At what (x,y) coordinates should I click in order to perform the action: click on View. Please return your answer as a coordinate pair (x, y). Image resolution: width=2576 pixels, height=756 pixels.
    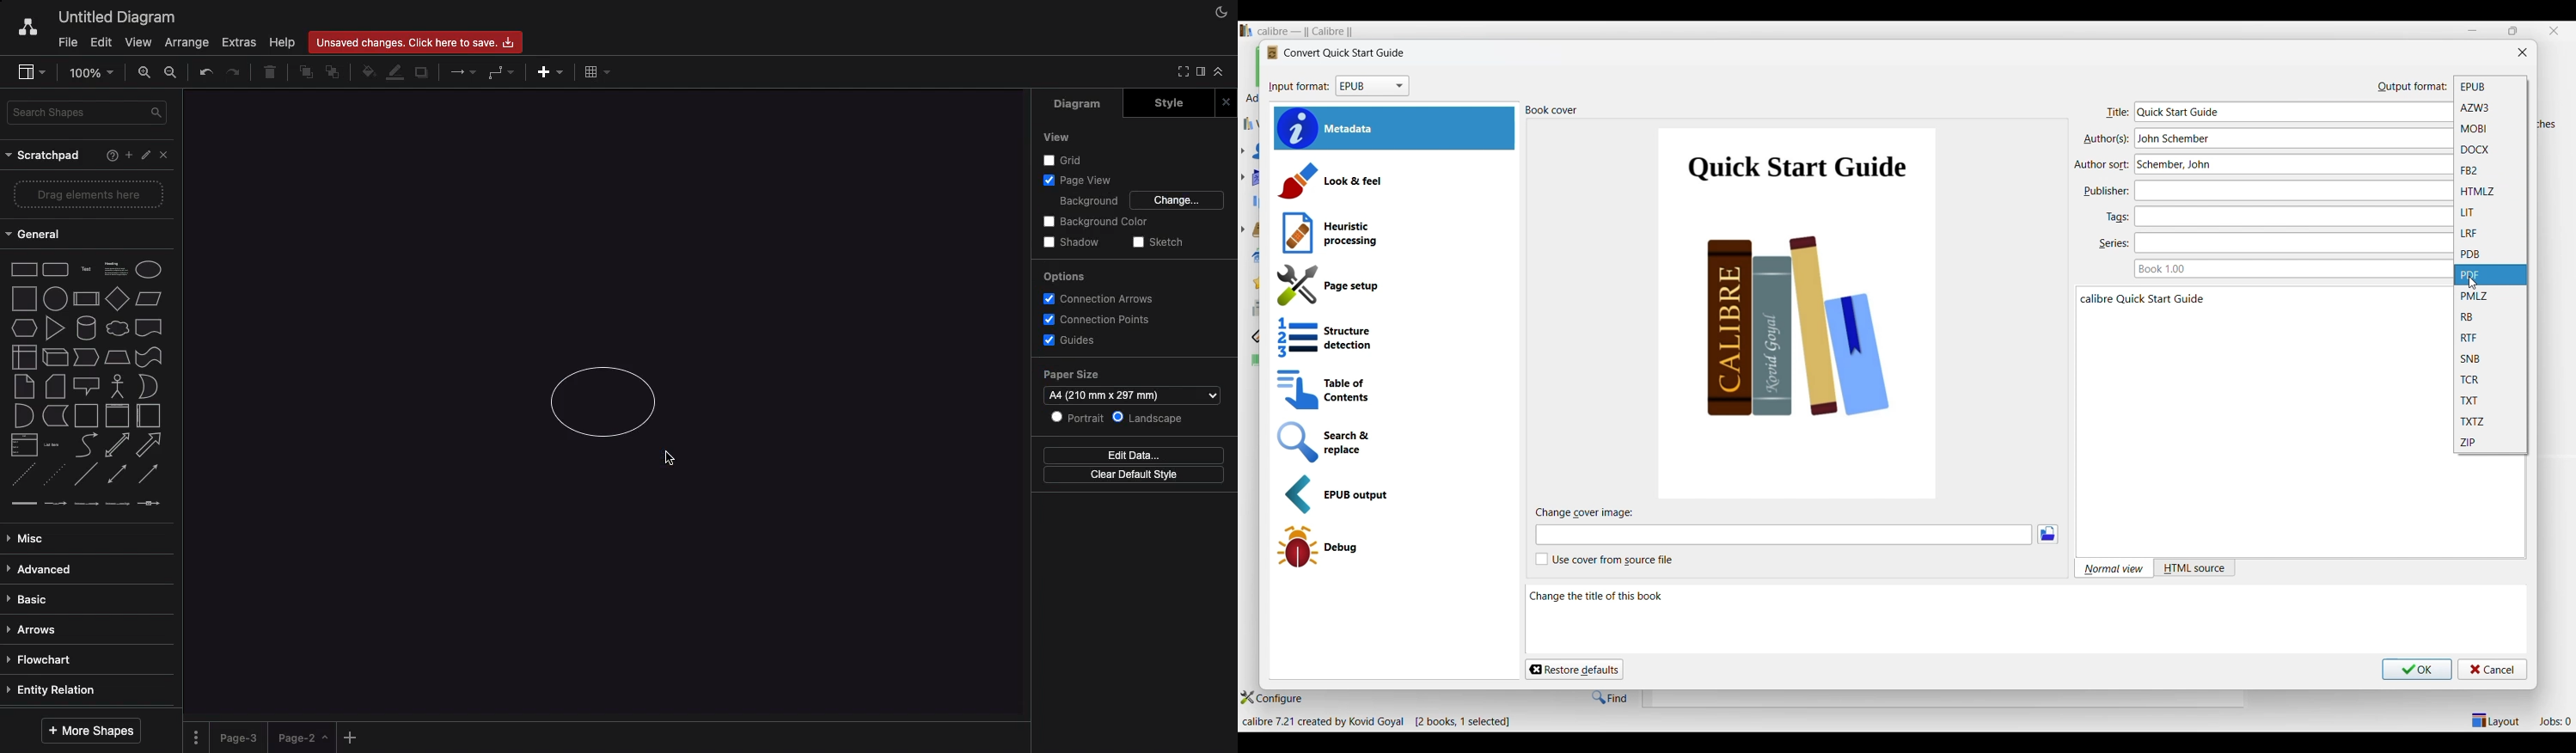
    Looking at the image, I should click on (1059, 137).